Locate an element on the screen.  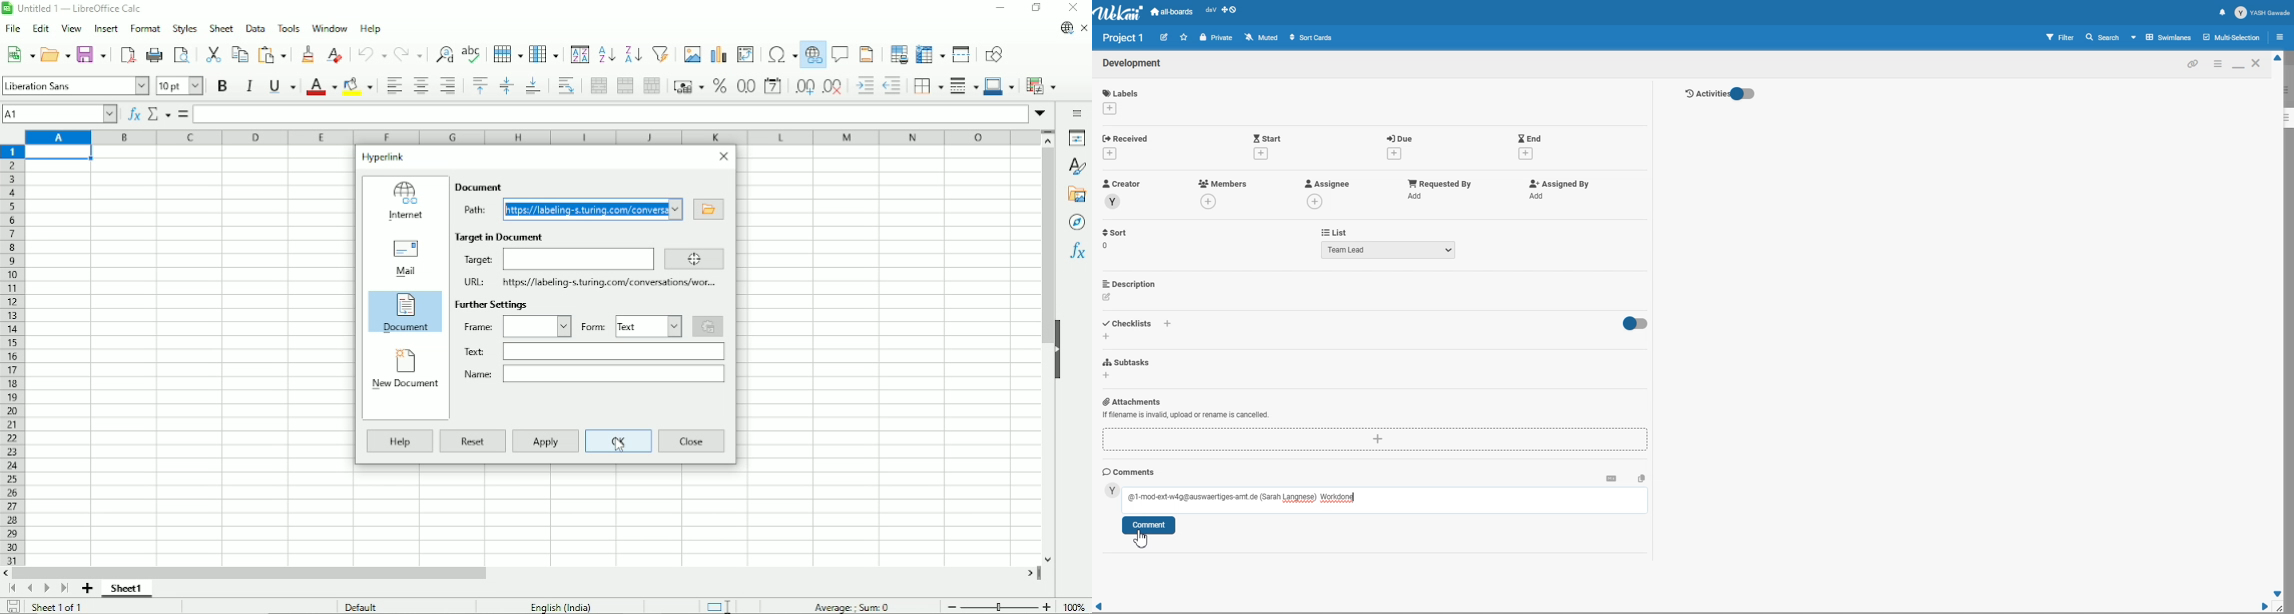
Close is located at coordinates (725, 157).